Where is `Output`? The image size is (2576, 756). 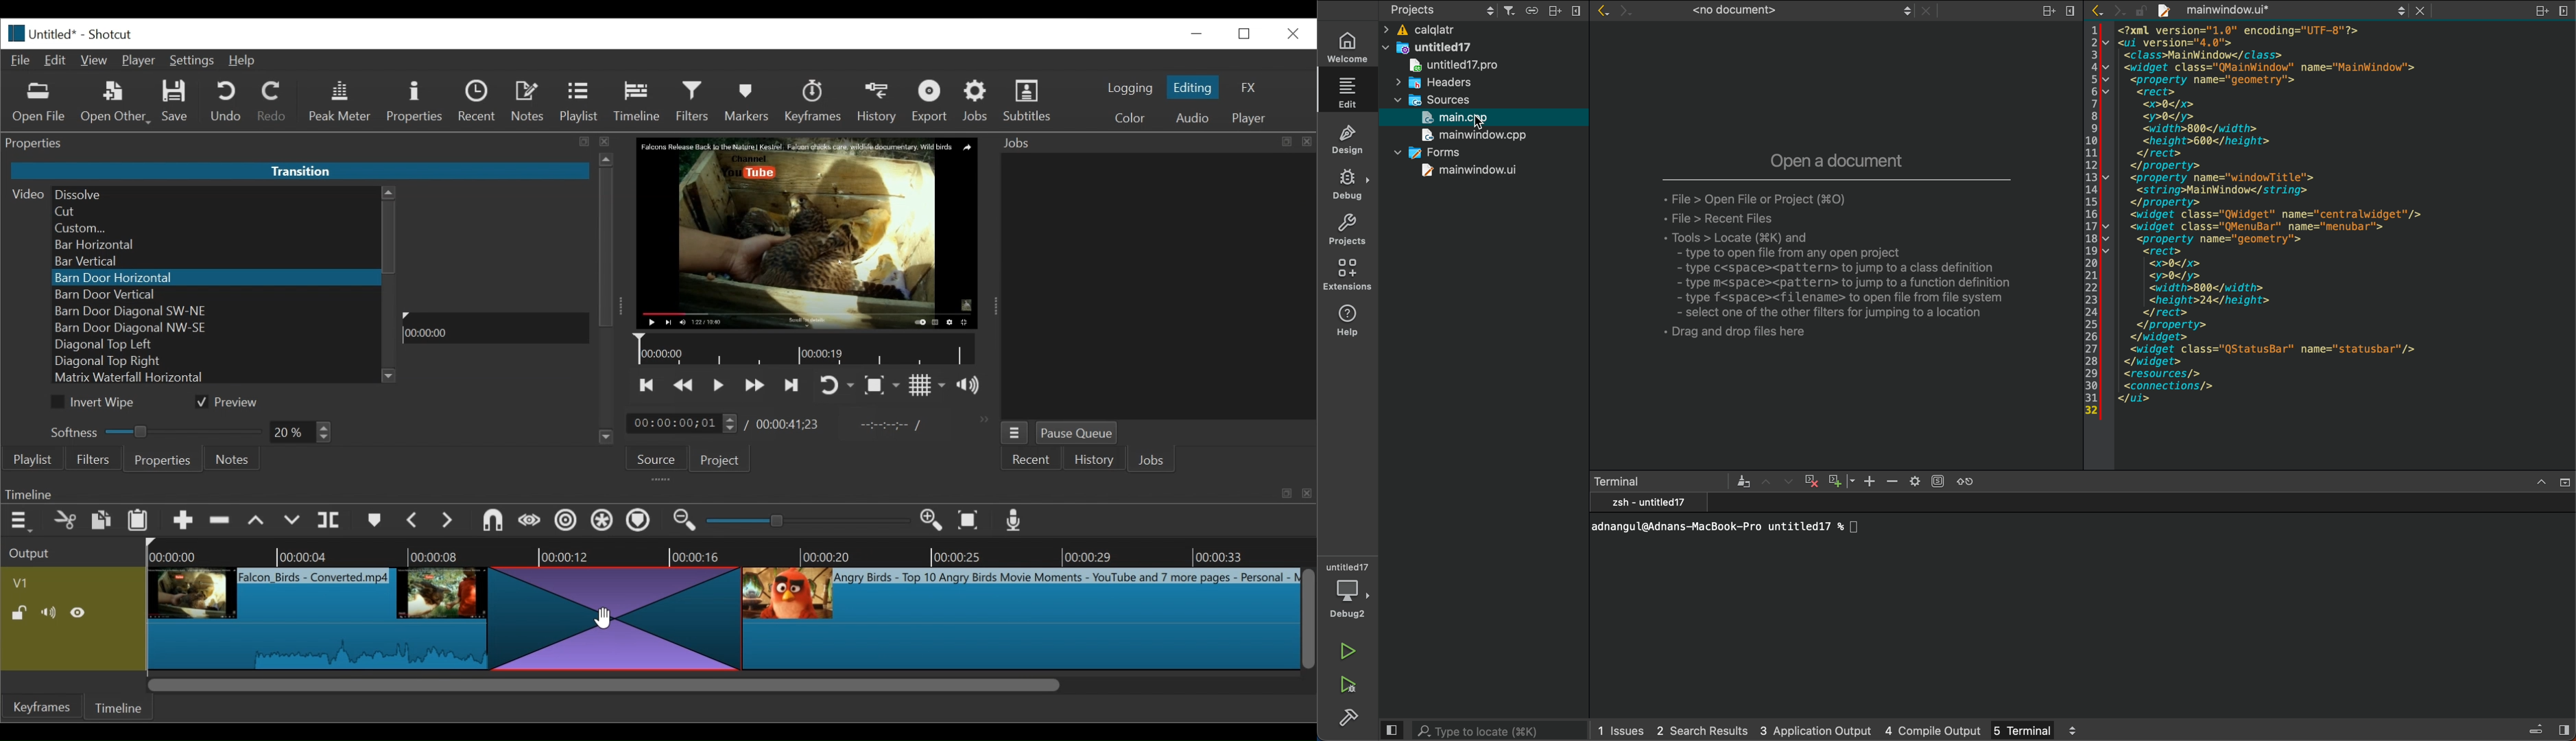
Output is located at coordinates (71, 551).